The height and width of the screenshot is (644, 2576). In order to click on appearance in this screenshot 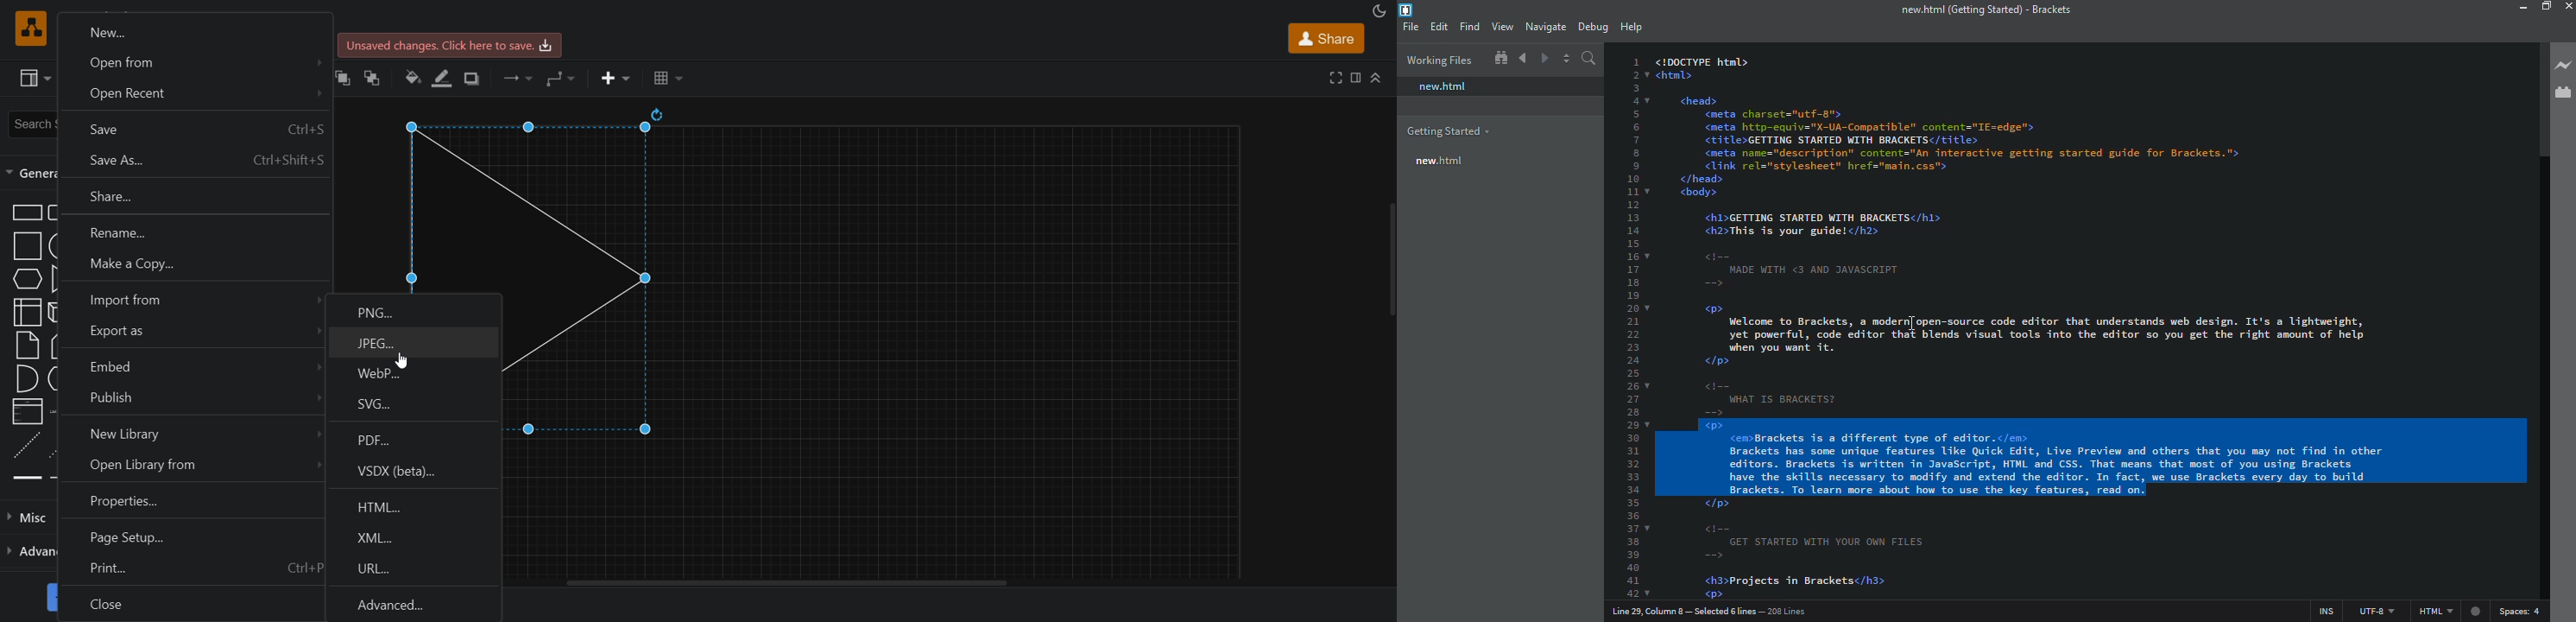, I will do `click(1378, 11)`.